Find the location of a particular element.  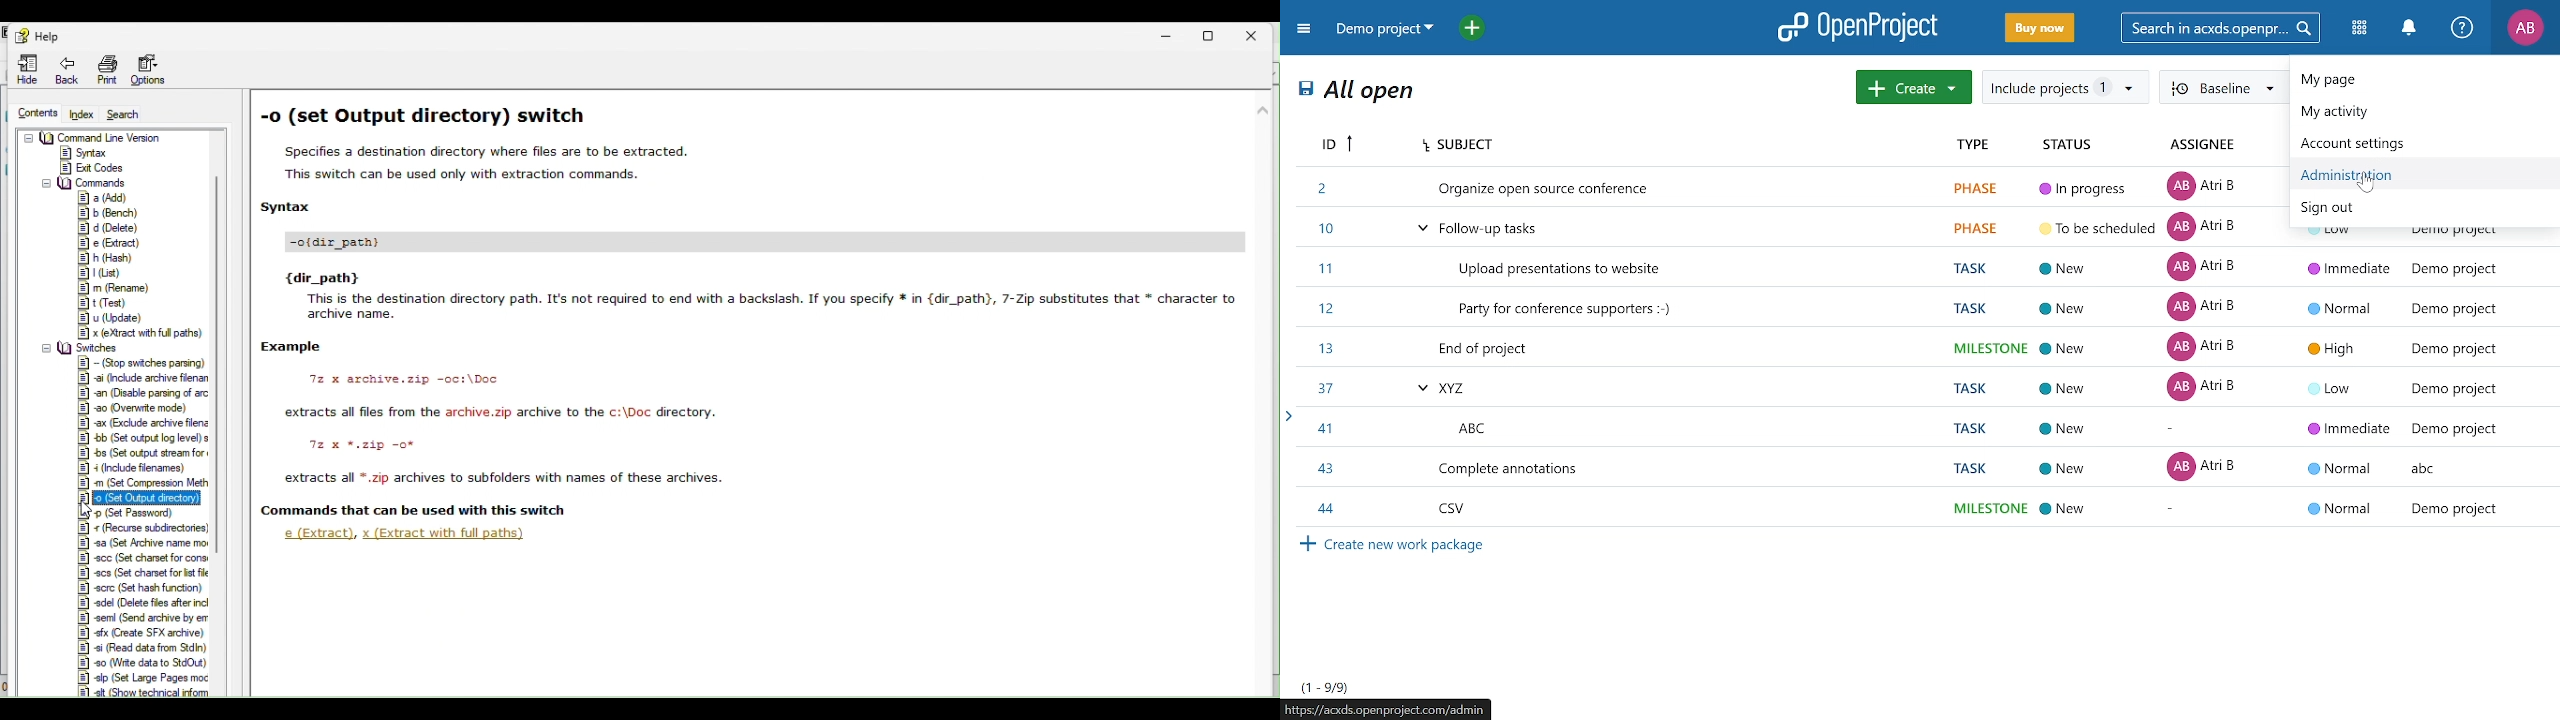

Large pages is located at coordinates (146, 679).